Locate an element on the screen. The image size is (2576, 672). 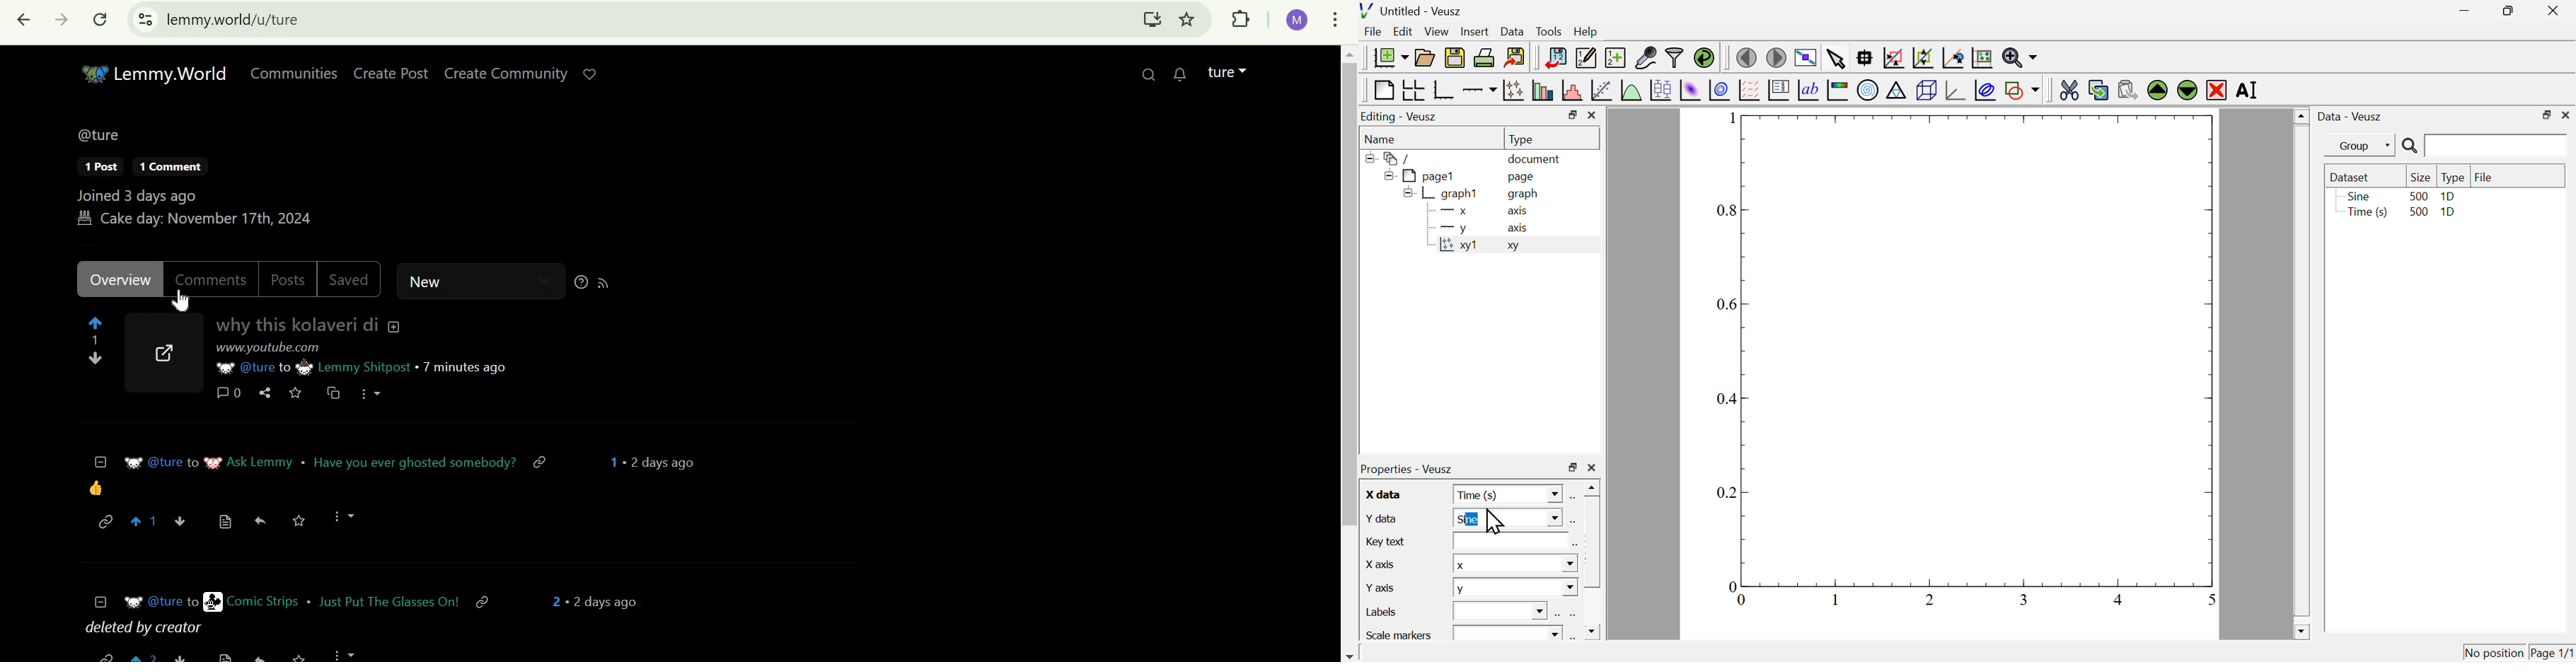
blank page is located at coordinates (1382, 90).